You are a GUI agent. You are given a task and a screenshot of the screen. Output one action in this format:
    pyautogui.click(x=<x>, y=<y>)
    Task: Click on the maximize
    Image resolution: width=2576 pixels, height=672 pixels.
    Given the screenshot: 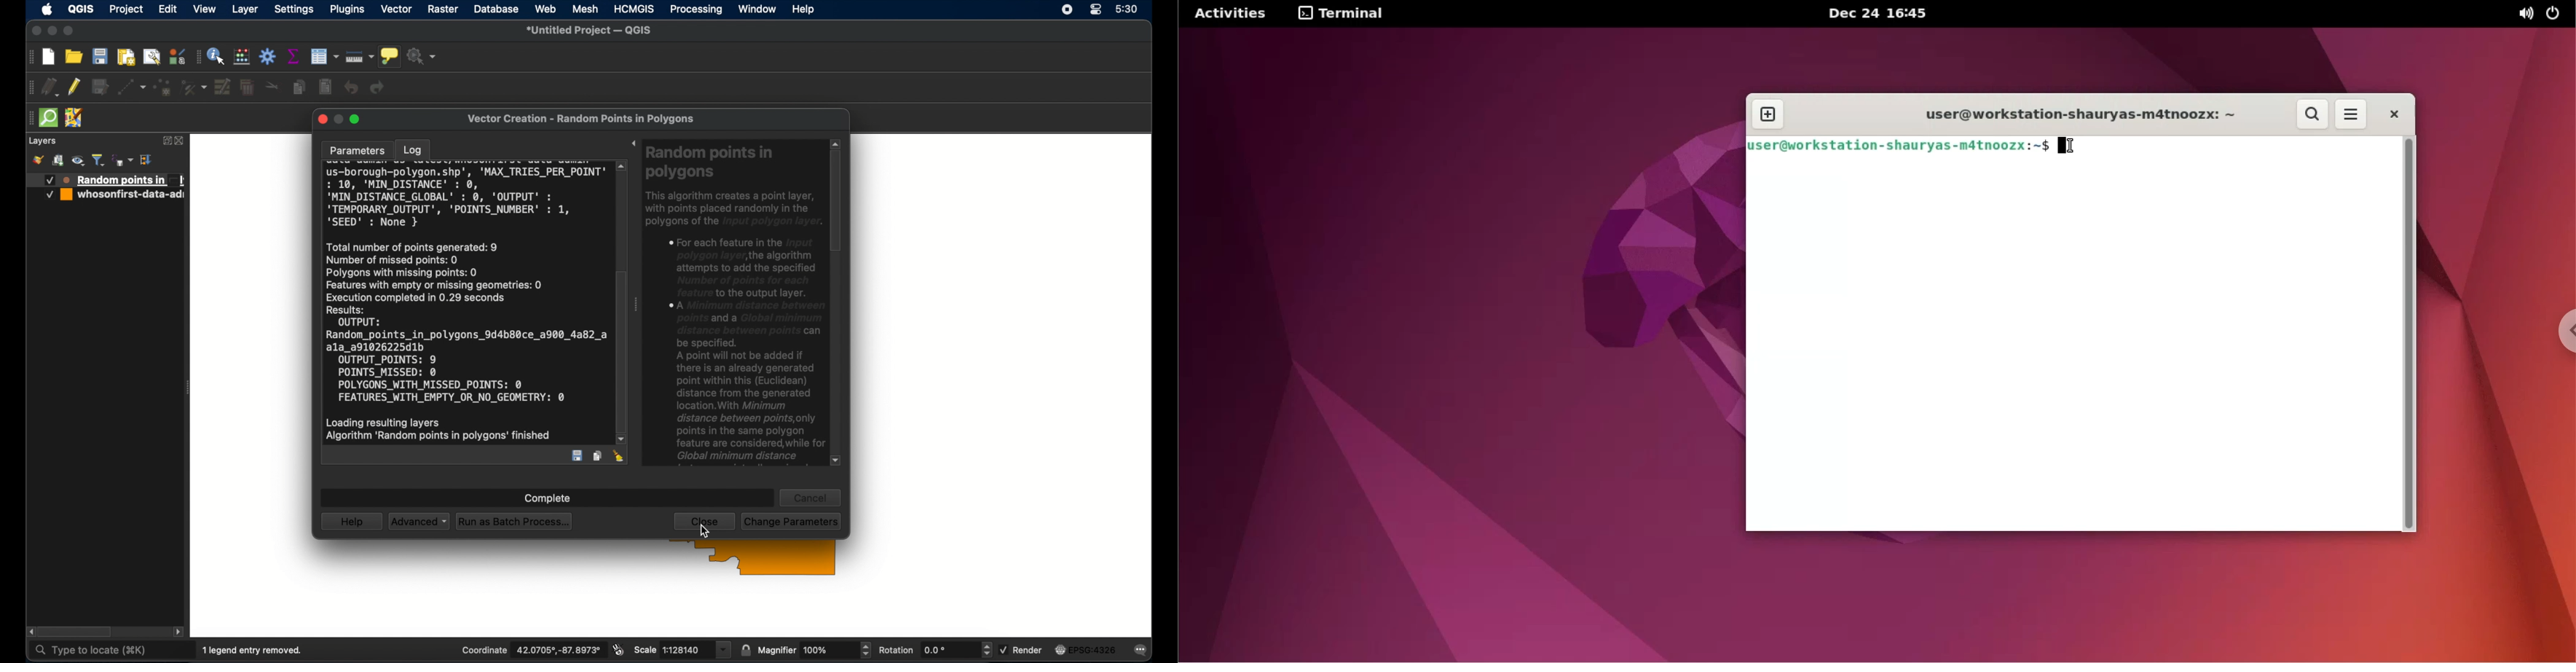 What is the action you would take?
    pyautogui.click(x=355, y=119)
    